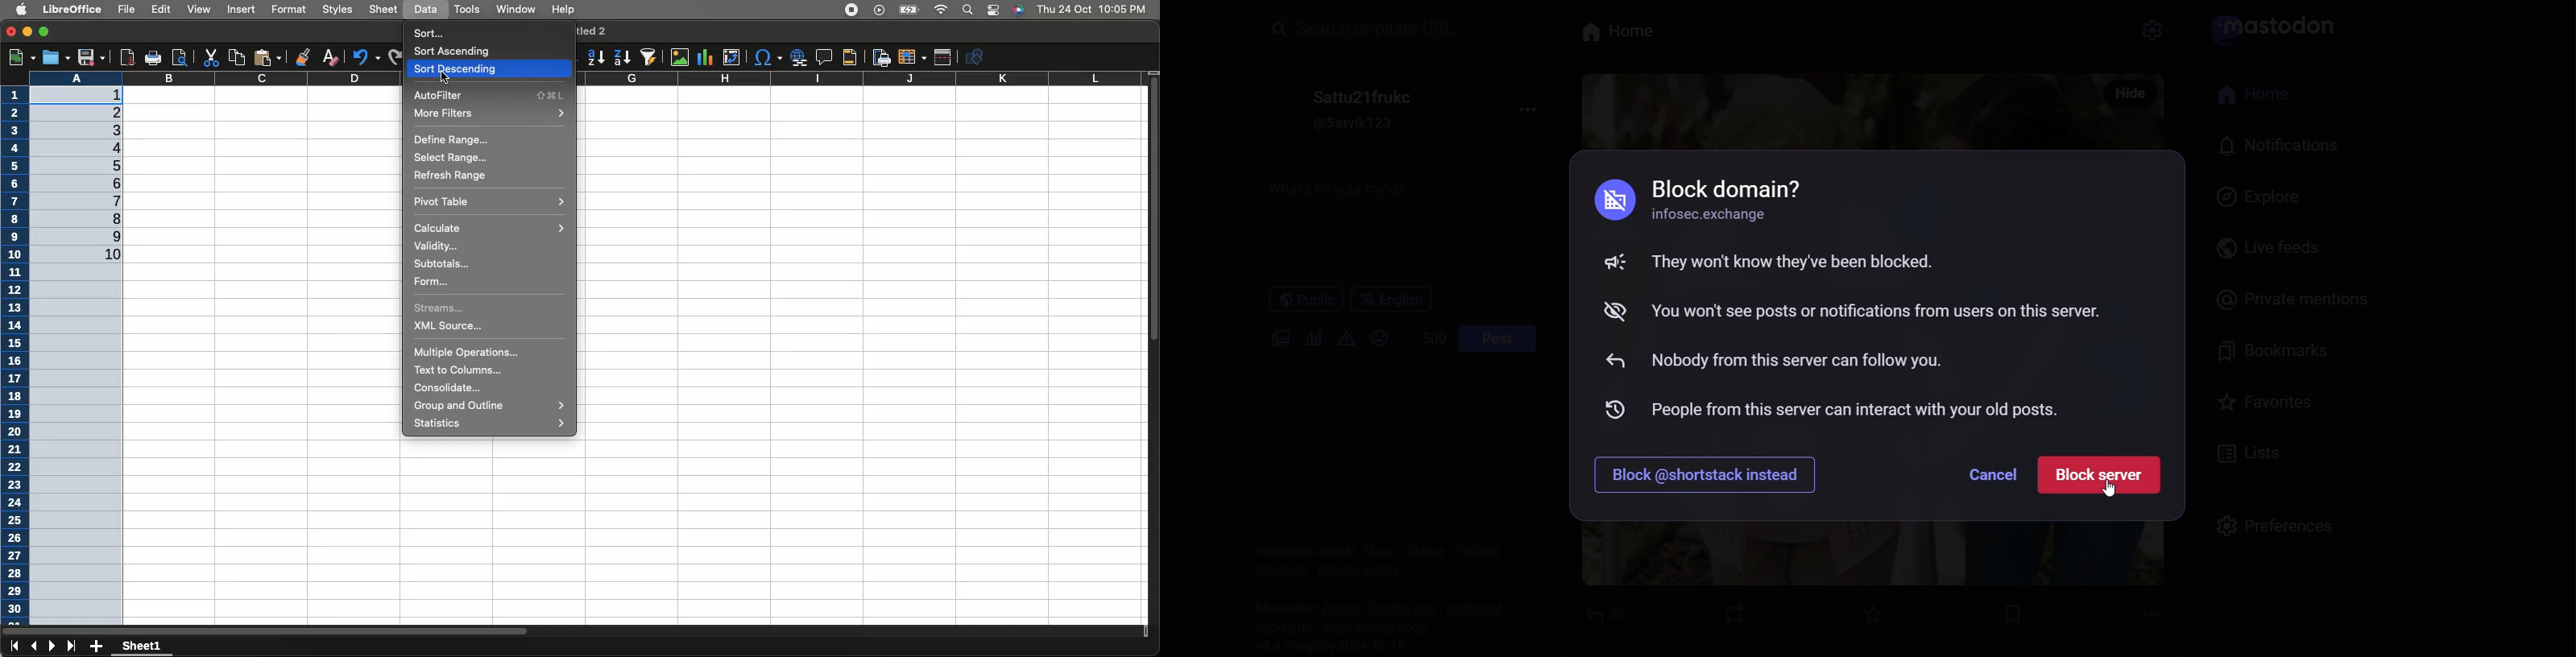 Image resolution: width=2576 pixels, height=672 pixels. What do you see at coordinates (338, 10) in the screenshot?
I see `Styles` at bounding box center [338, 10].